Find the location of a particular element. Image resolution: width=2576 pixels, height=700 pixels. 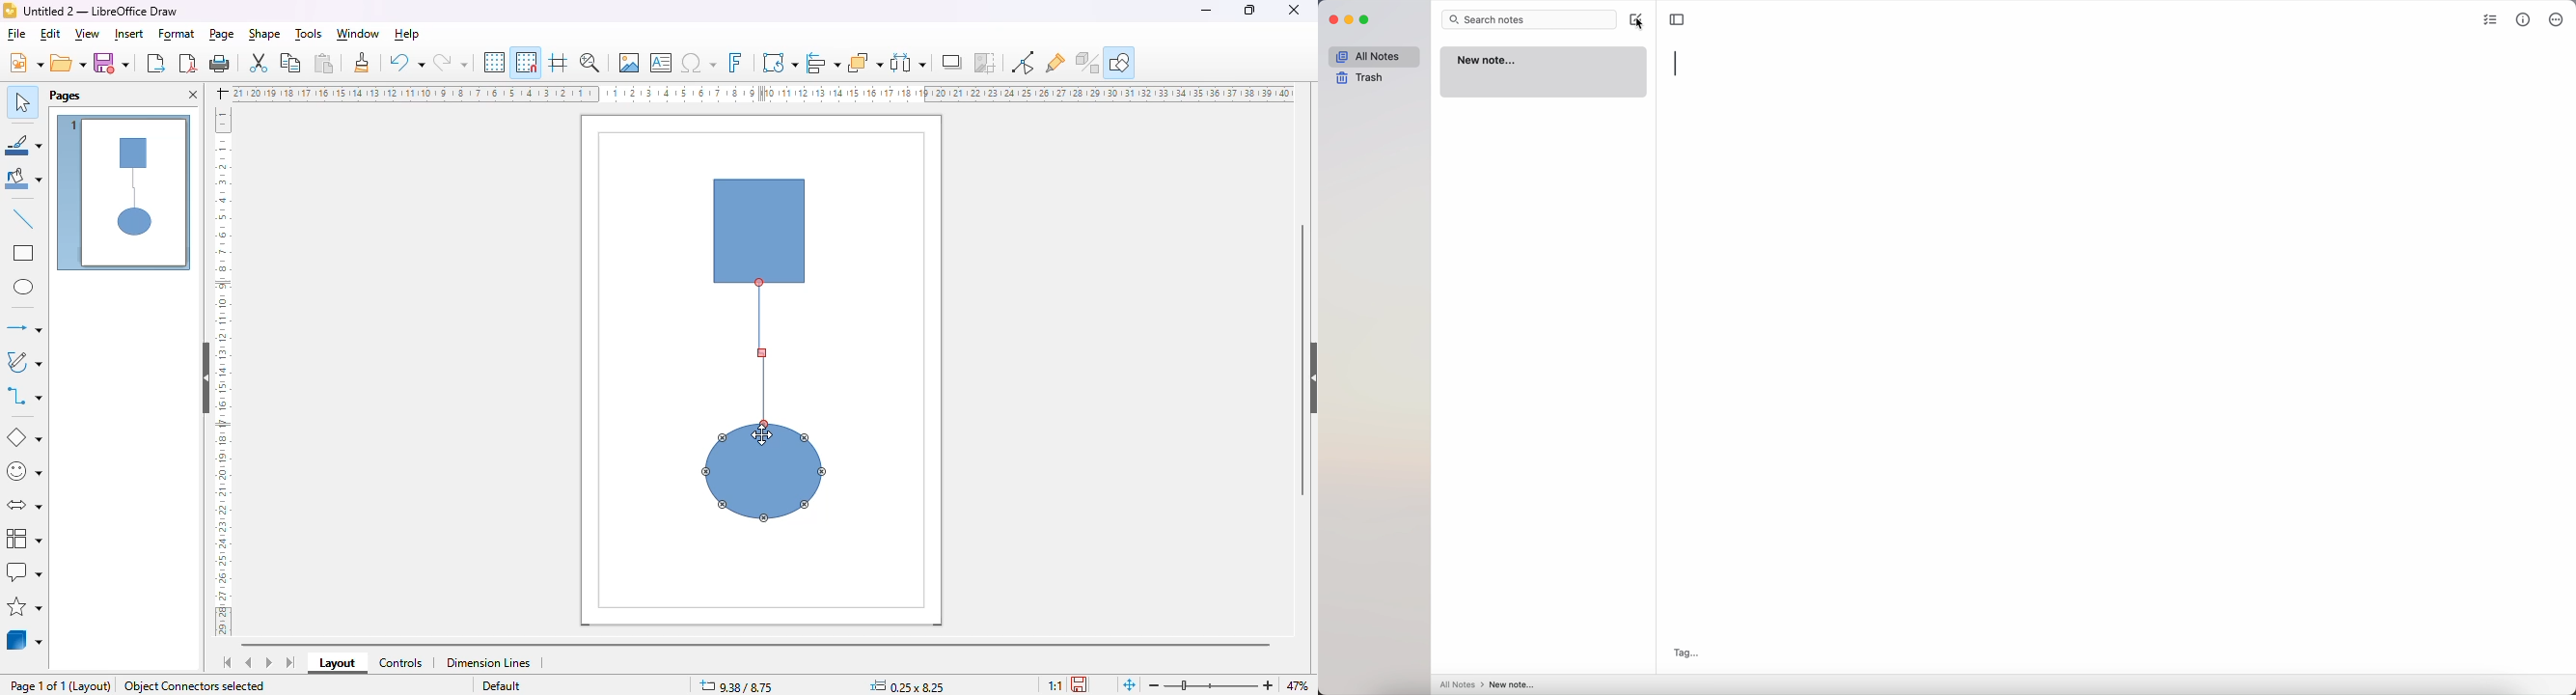

page 1 of 1 is located at coordinates (38, 686).